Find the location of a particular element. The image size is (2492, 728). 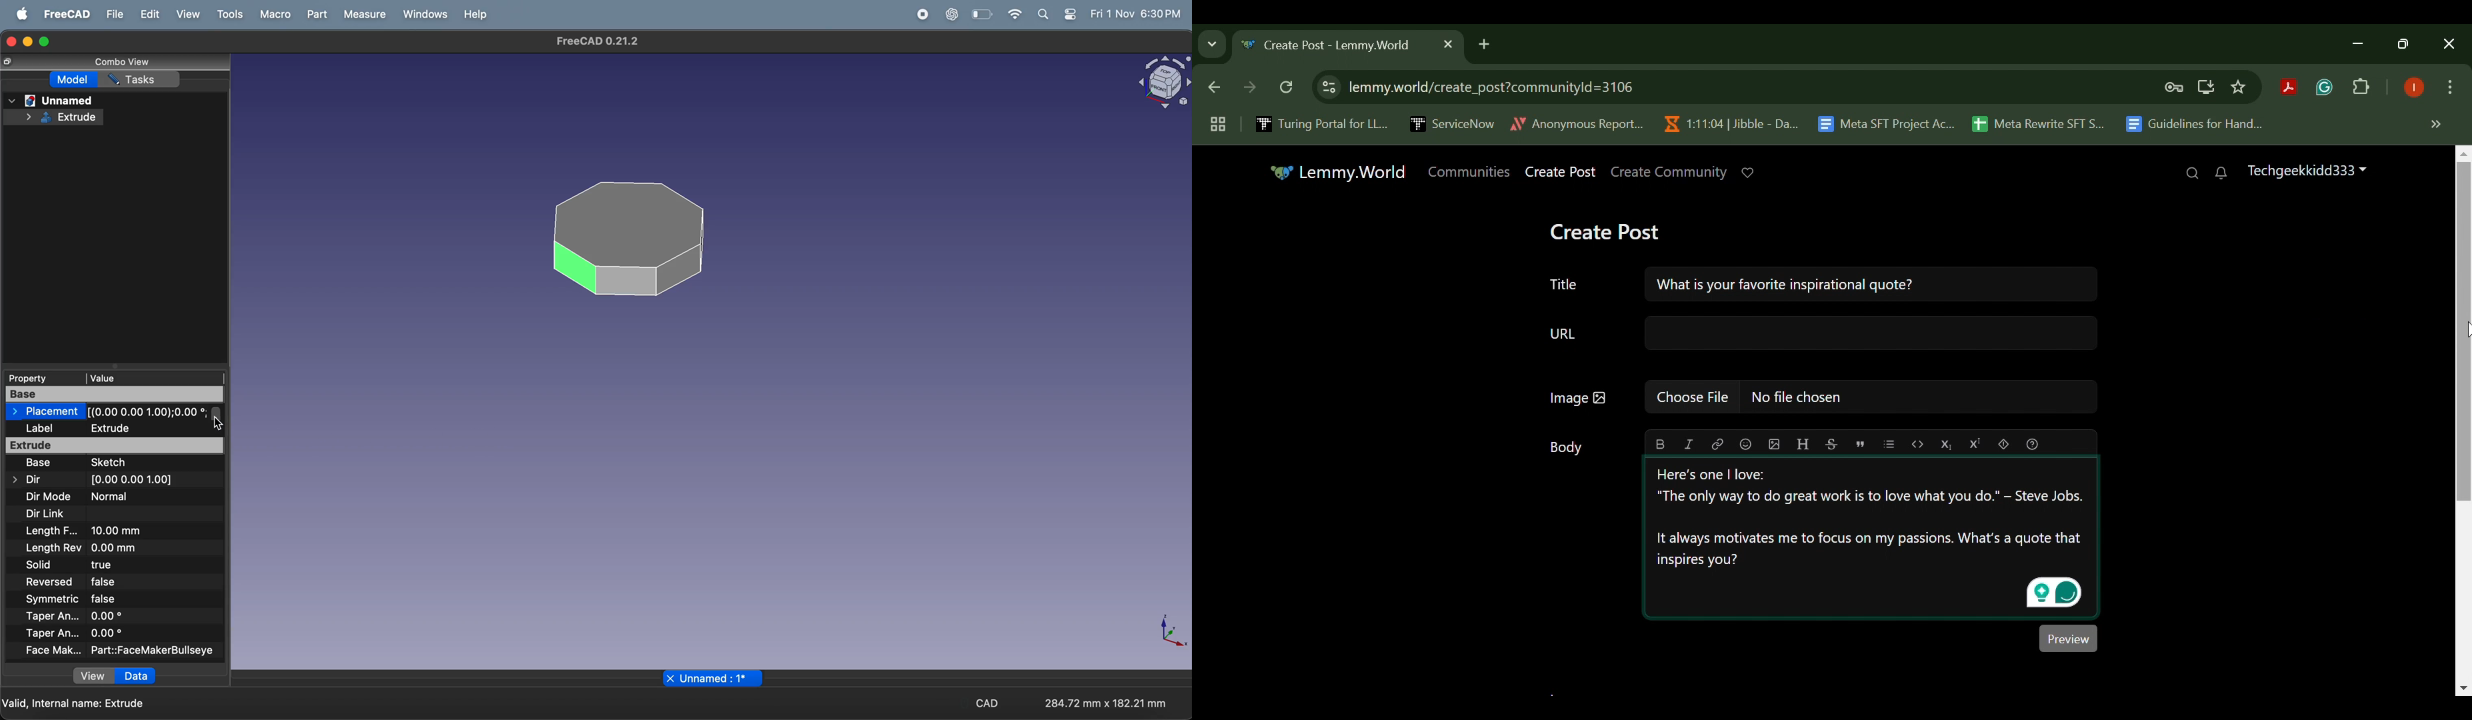

part is located at coordinates (317, 14).